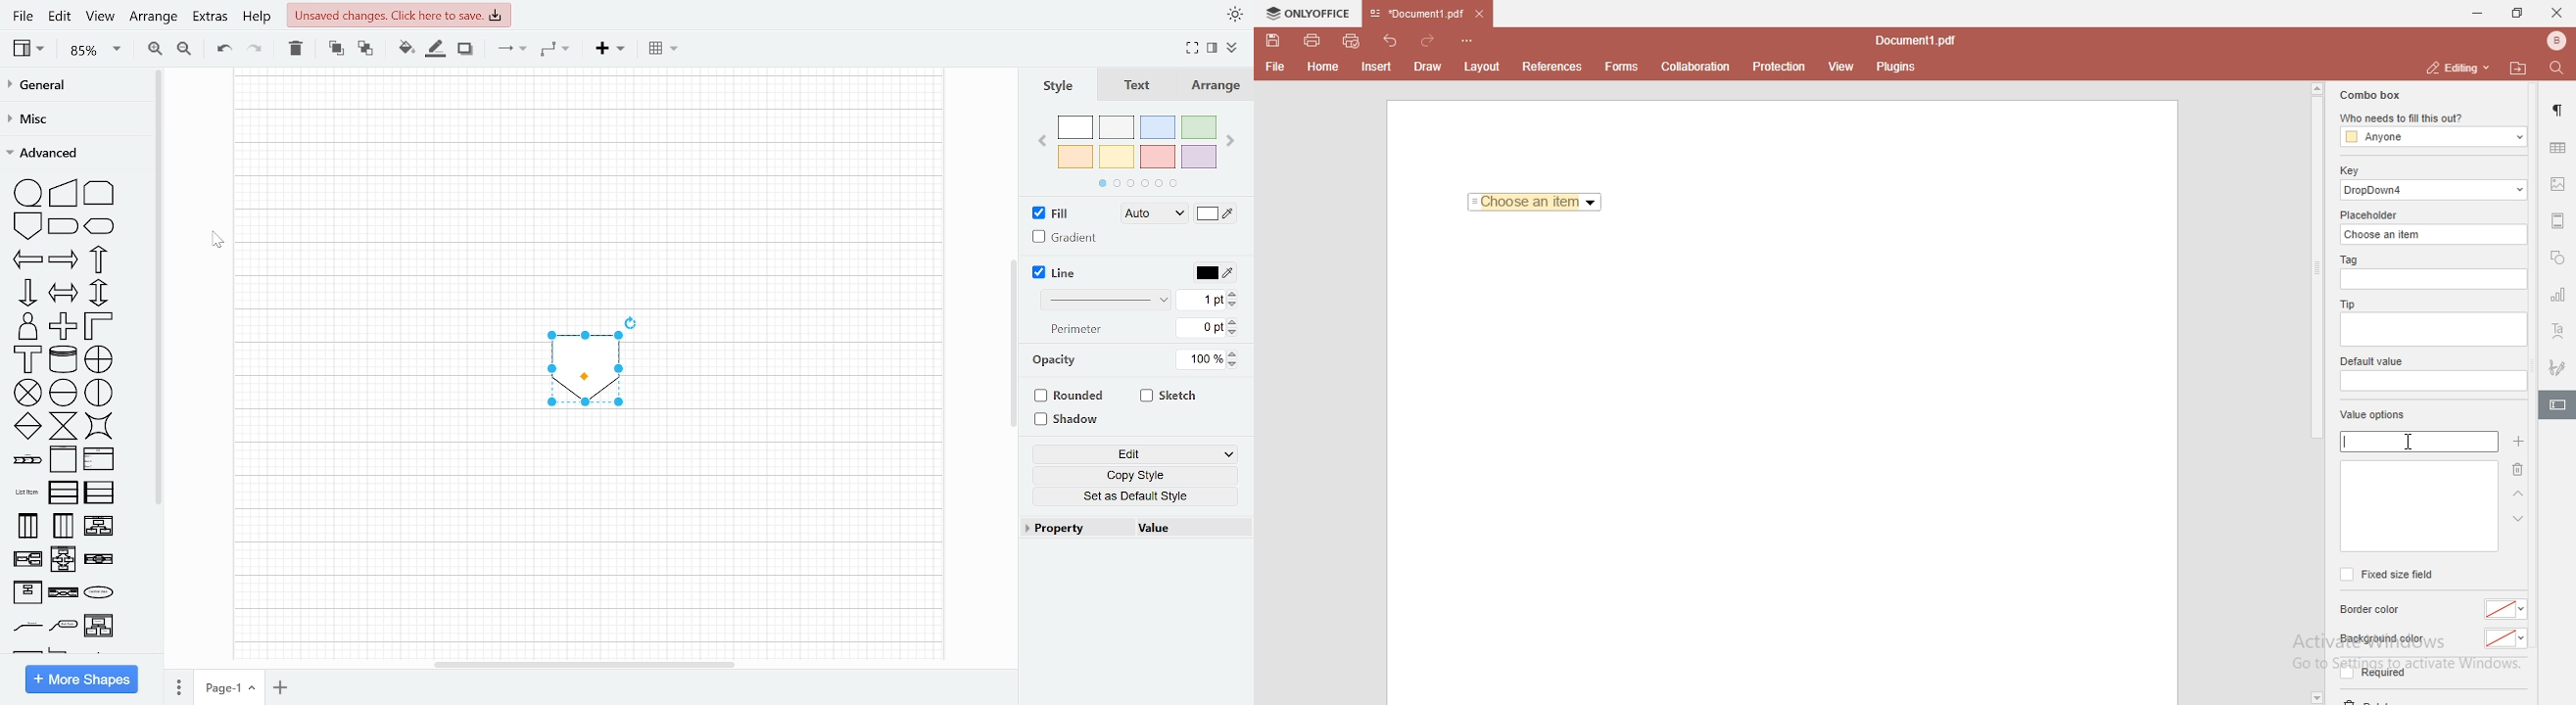 This screenshot has height=728, width=2576. Describe the element at coordinates (258, 18) in the screenshot. I see `Help` at that location.